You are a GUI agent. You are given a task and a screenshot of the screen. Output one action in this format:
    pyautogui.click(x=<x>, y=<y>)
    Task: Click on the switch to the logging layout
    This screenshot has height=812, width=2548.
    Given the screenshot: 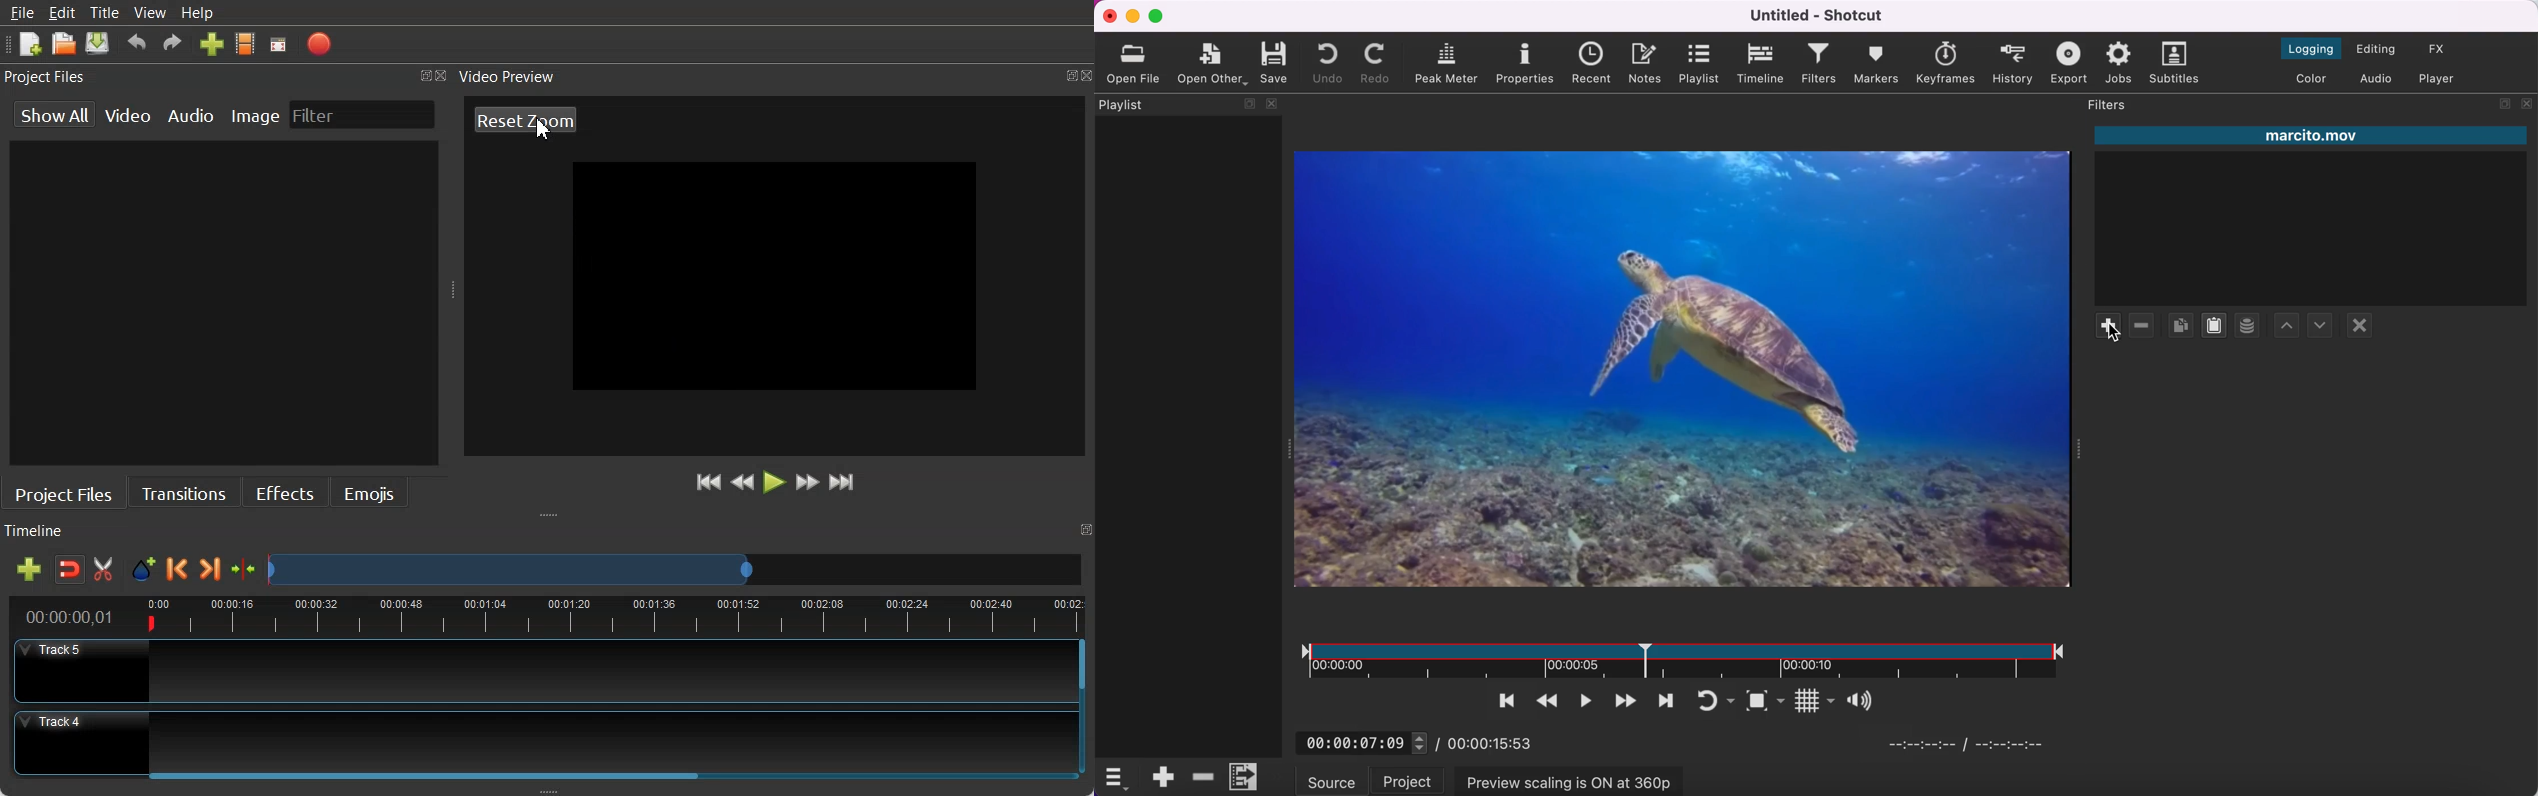 What is the action you would take?
    pyautogui.click(x=2300, y=48)
    